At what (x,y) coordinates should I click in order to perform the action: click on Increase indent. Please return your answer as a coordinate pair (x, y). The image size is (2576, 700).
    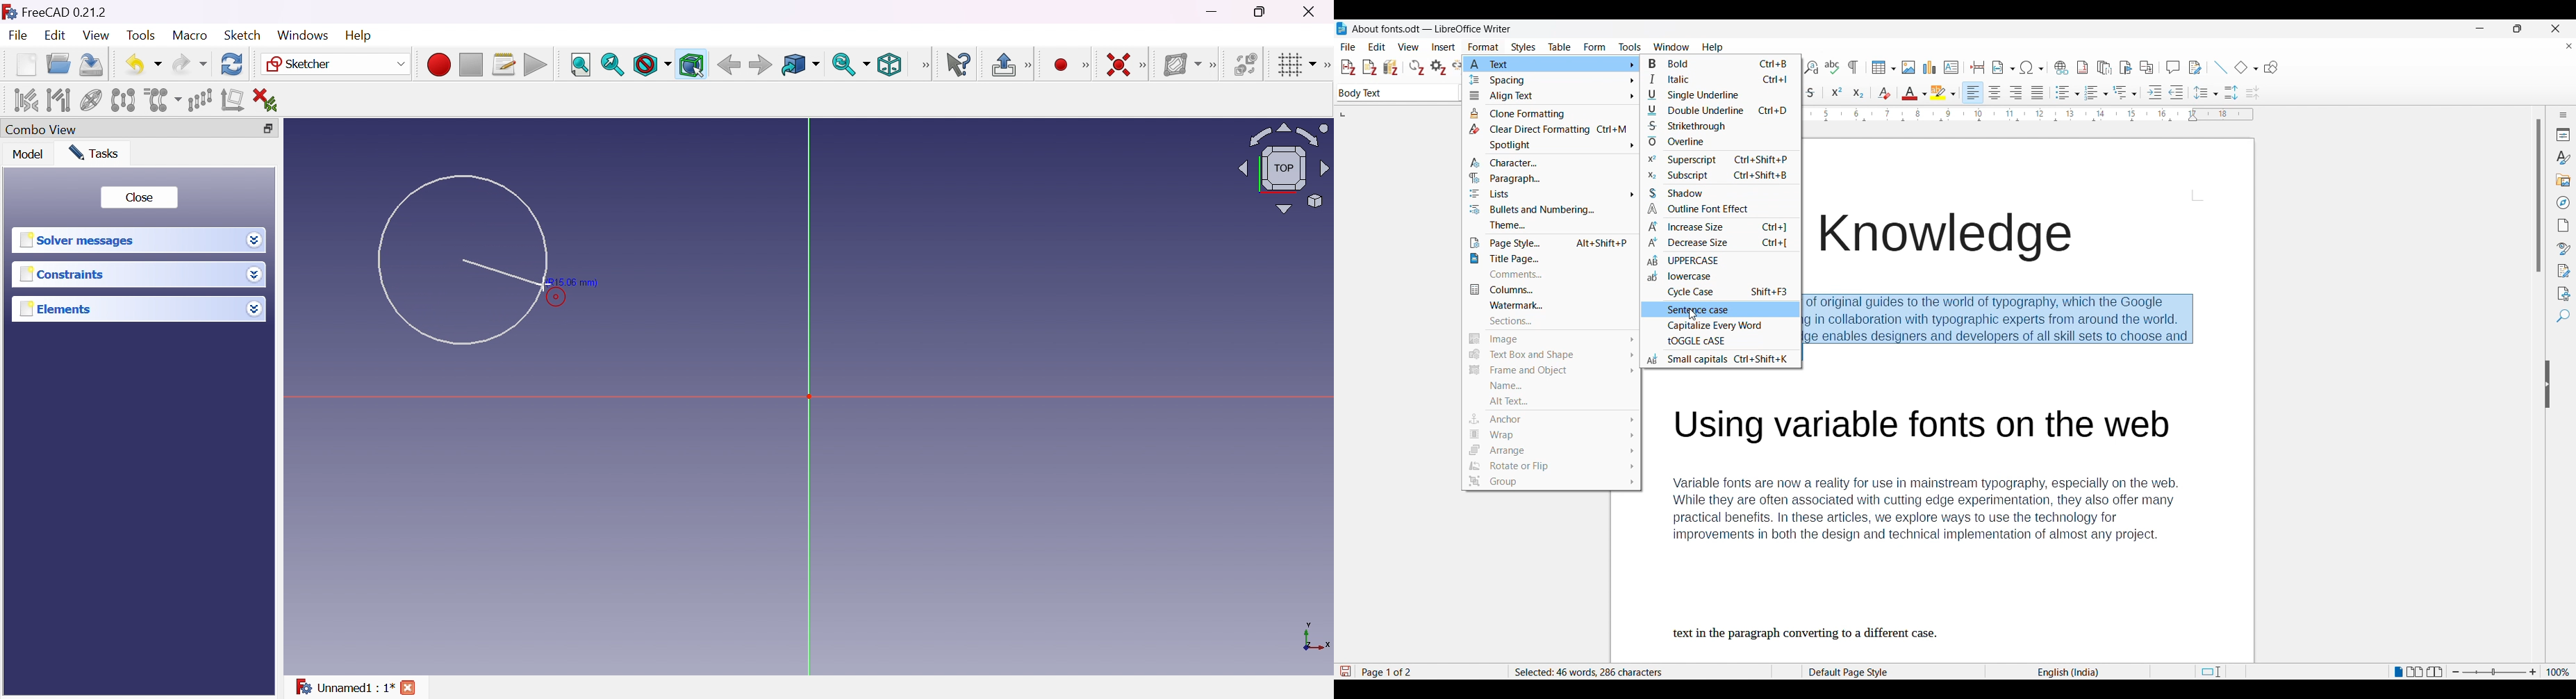
    Looking at the image, I should click on (2154, 92).